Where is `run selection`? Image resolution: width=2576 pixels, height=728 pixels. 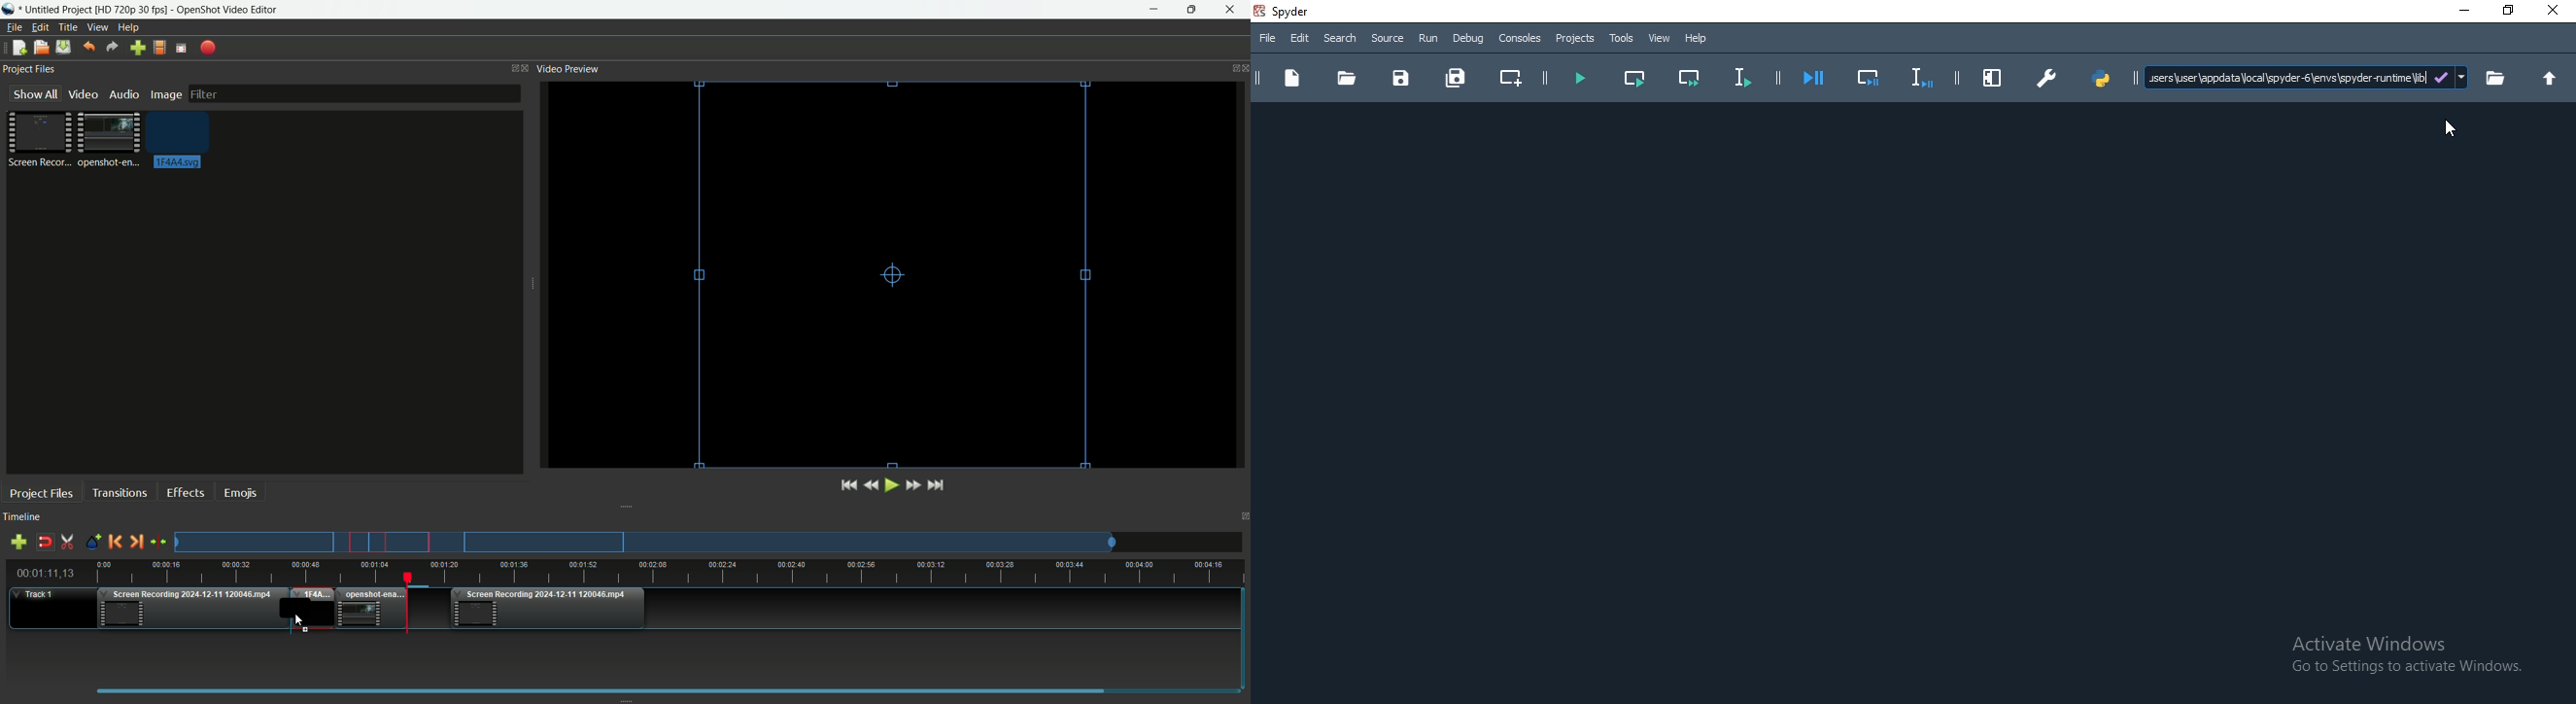
run selection is located at coordinates (1741, 79).